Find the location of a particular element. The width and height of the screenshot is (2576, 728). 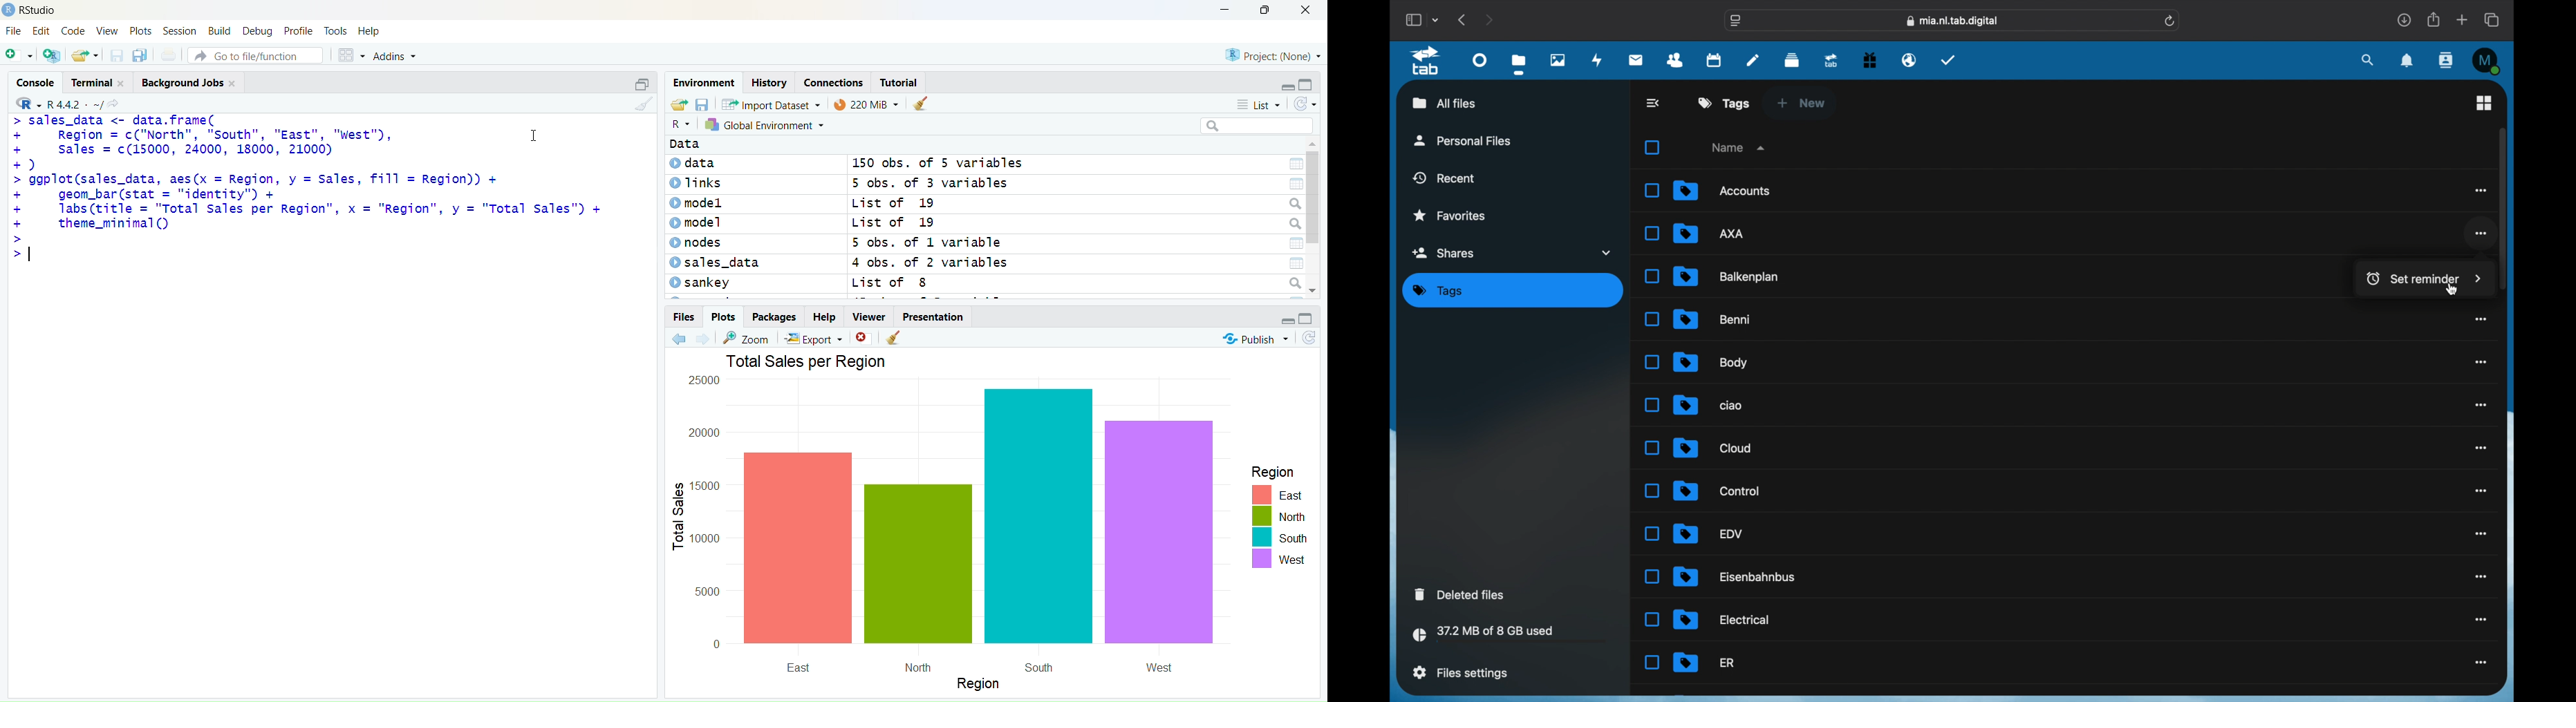

activity is located at coordinates (1597, 60).